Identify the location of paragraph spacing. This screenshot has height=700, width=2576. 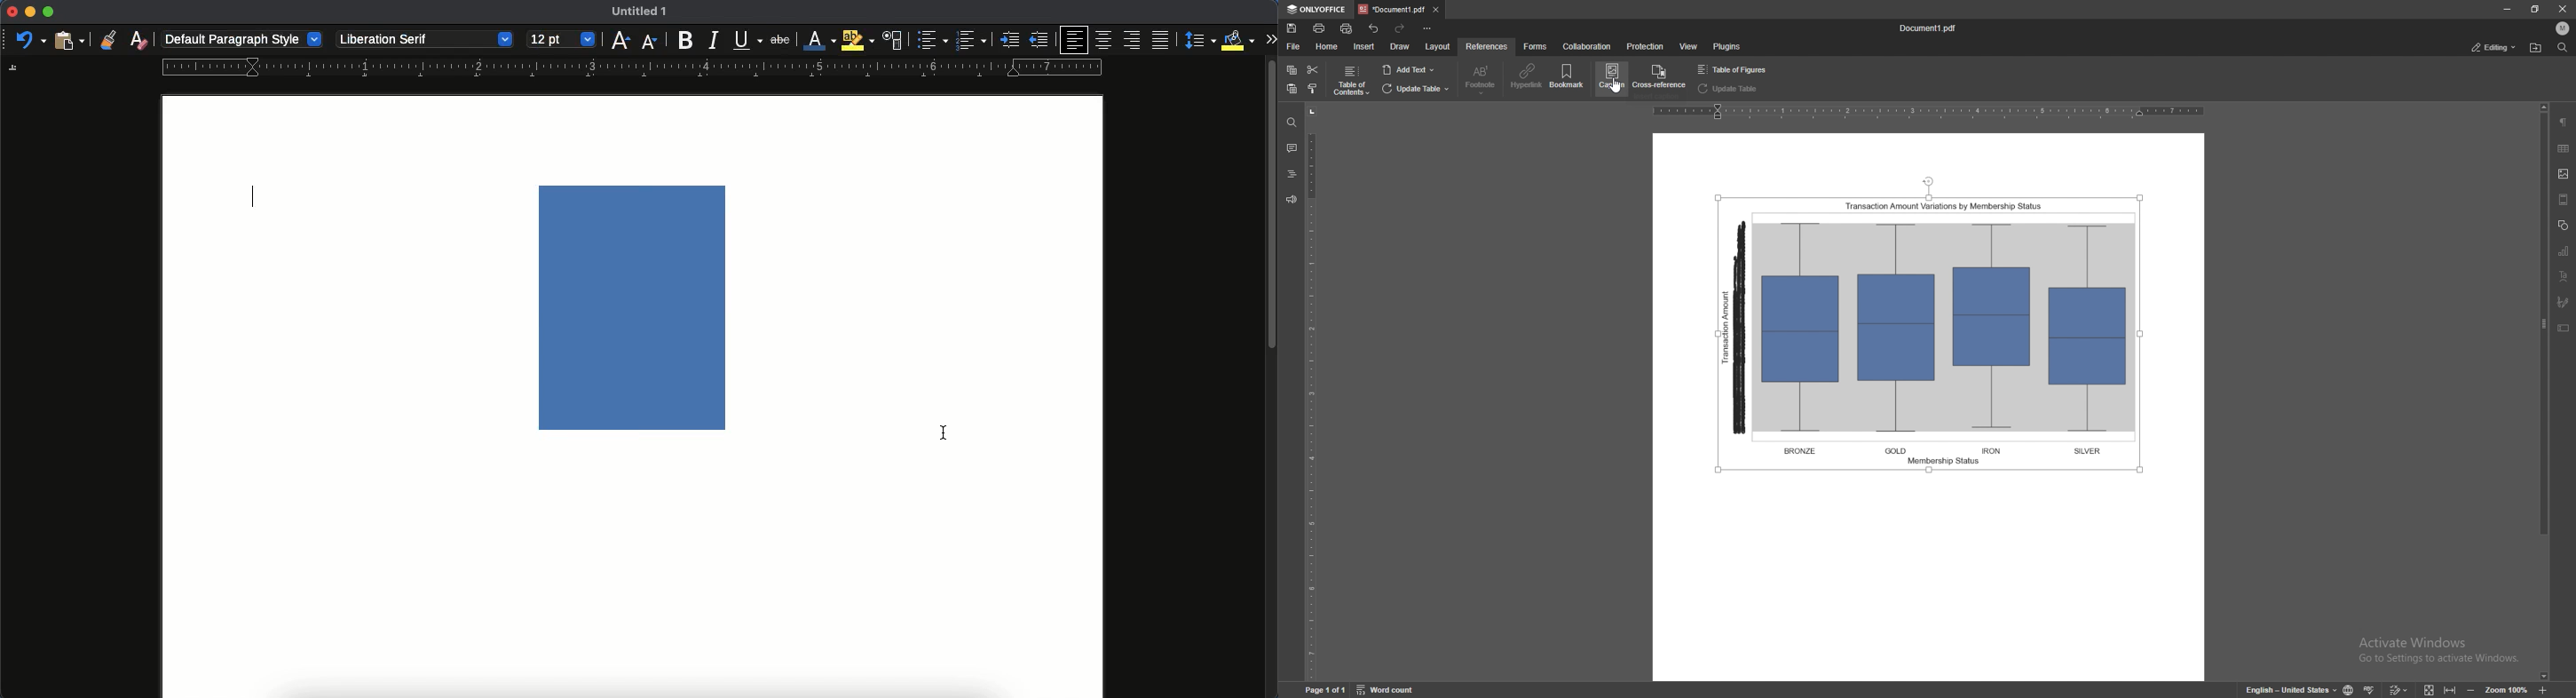
(1197, 40).